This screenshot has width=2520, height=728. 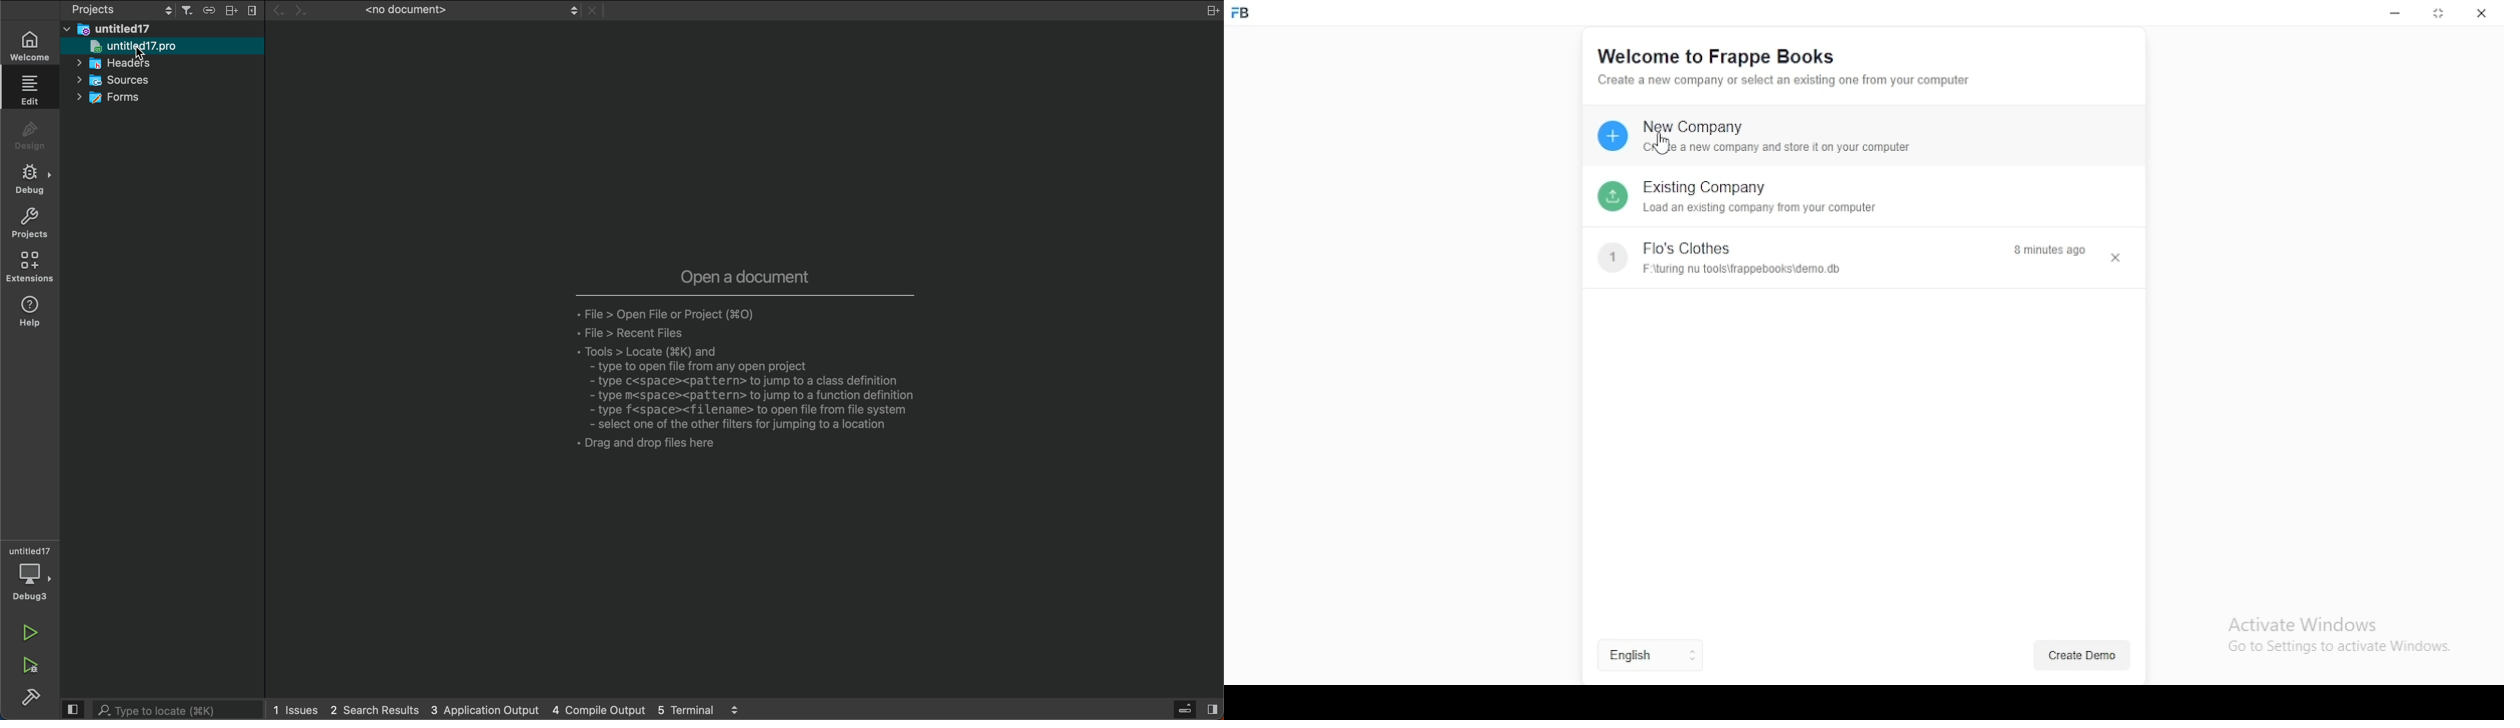 What do you see at coordinates (127, 81) in the screenshot?
I see `sources` at bounding box center [127, 81].